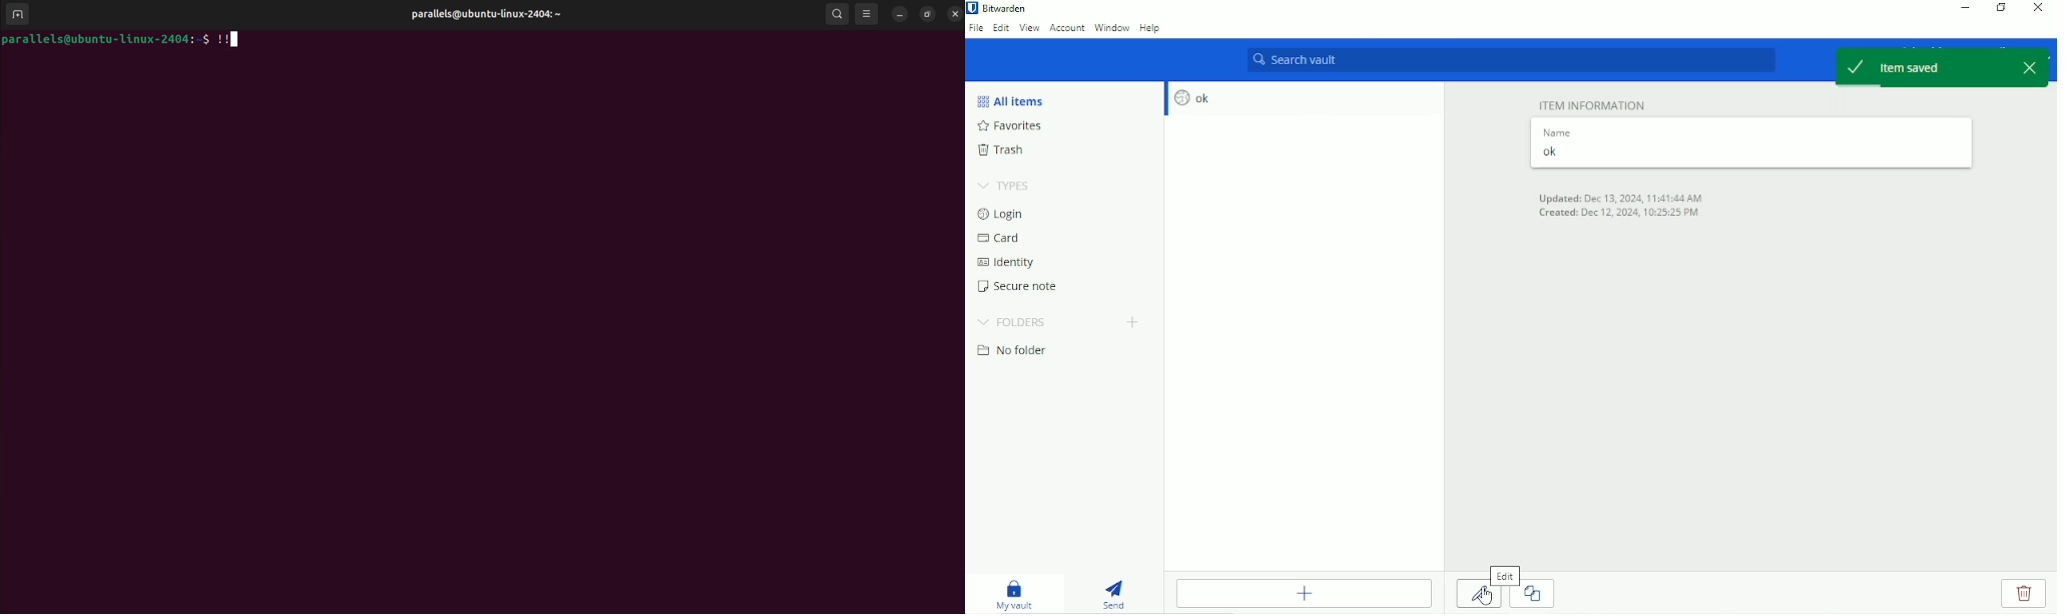 This screenshot has width=2072, height=616. Describe the element at coordinates (1002, 186) in the screenshot. I see `Types` at that location.